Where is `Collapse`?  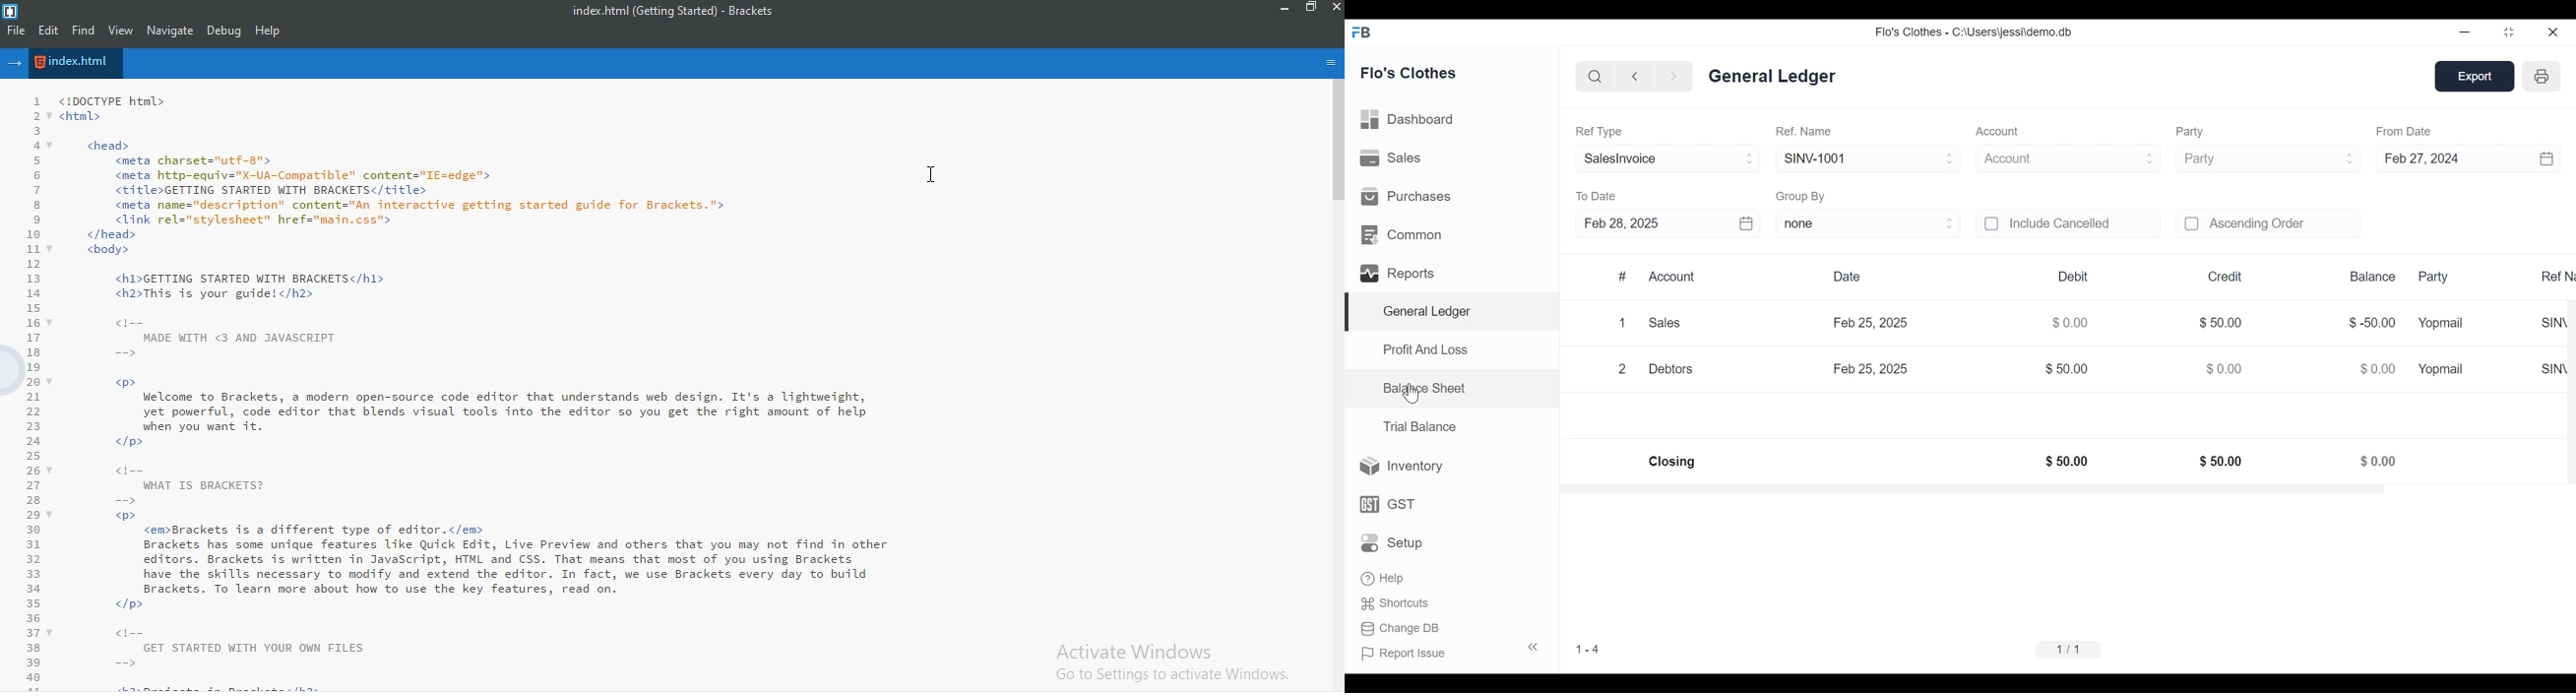
Collapse is located at coordinates (1533, 646).